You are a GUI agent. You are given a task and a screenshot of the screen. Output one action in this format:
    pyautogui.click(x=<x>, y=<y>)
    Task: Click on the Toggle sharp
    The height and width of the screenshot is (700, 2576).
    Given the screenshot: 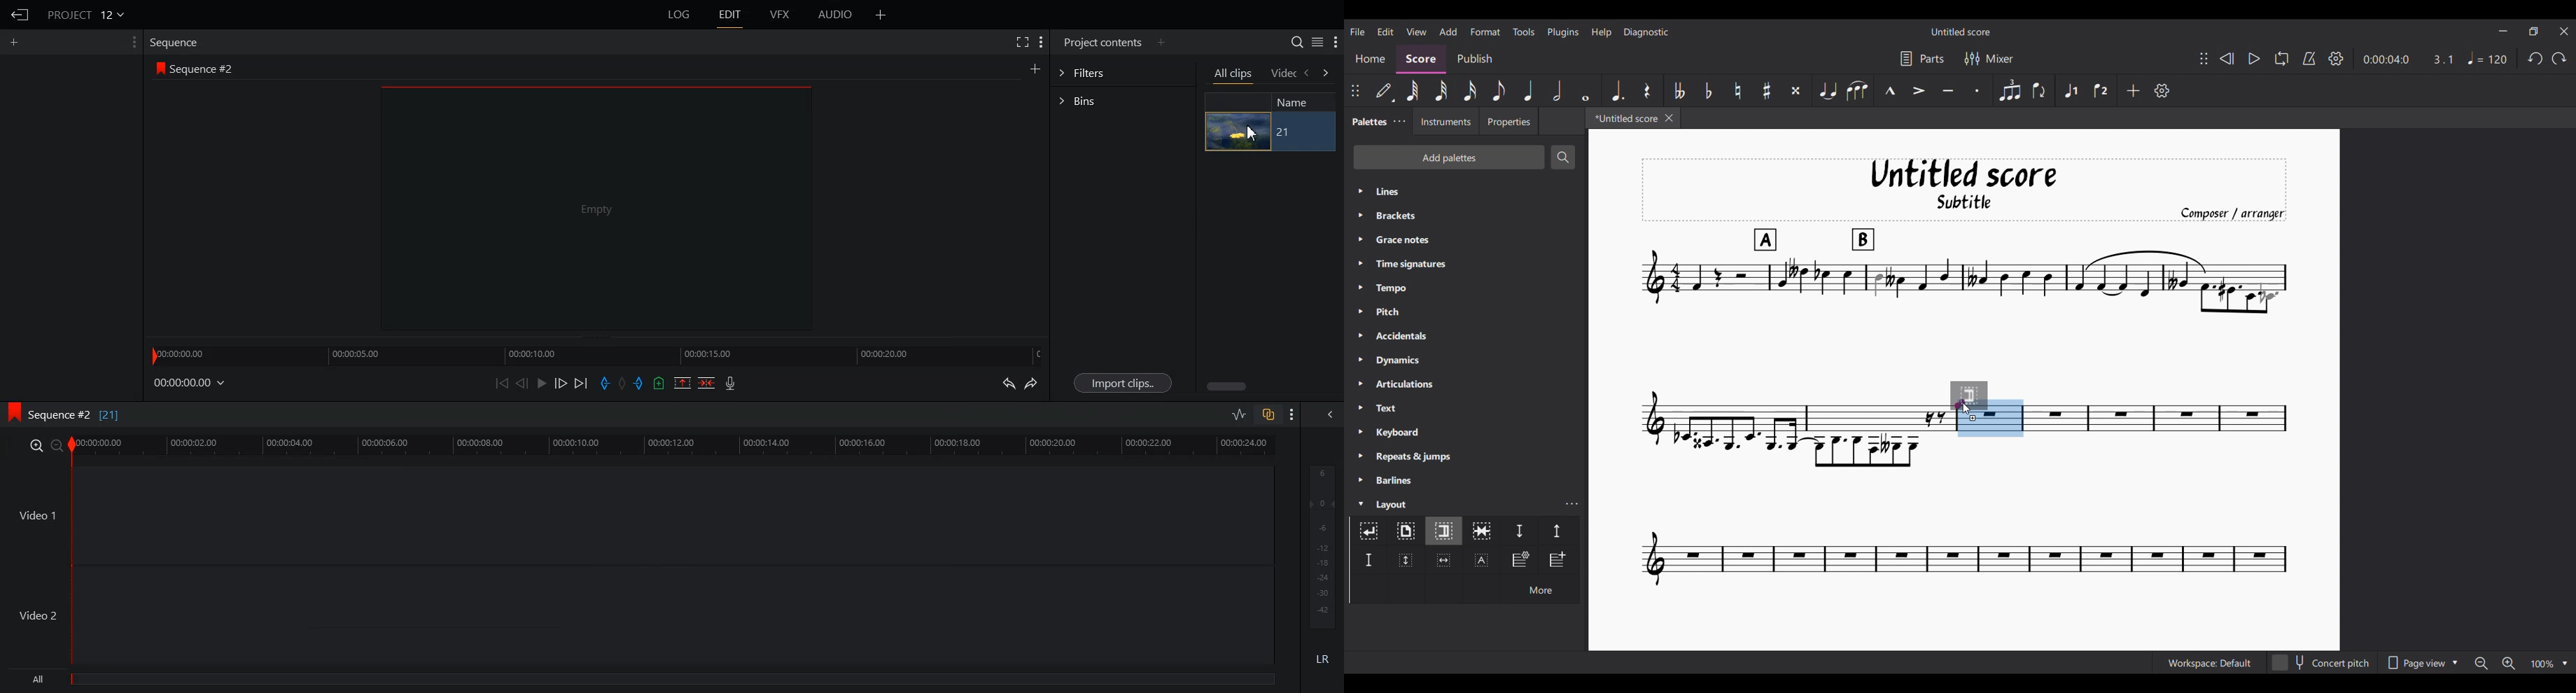 What is the action you would take?
    pyautogui.click(x=1766, y=90)
    